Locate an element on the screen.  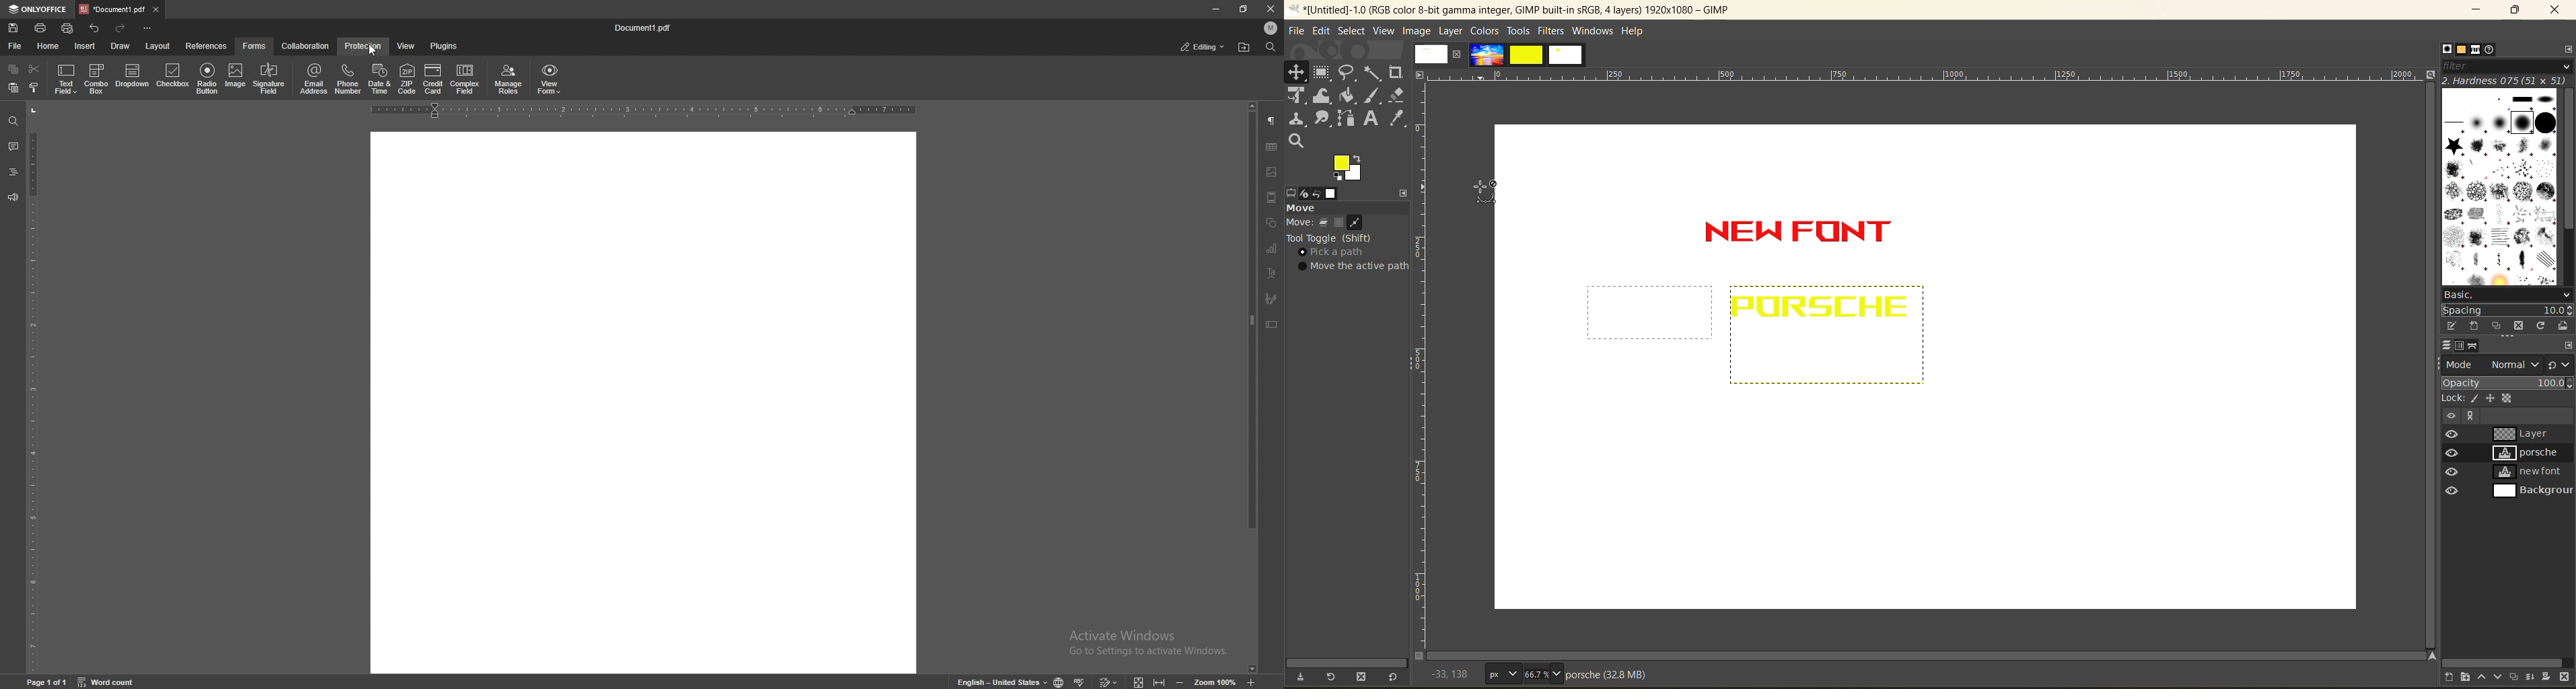
create a duplicate is located at coordinates (2515, 676).